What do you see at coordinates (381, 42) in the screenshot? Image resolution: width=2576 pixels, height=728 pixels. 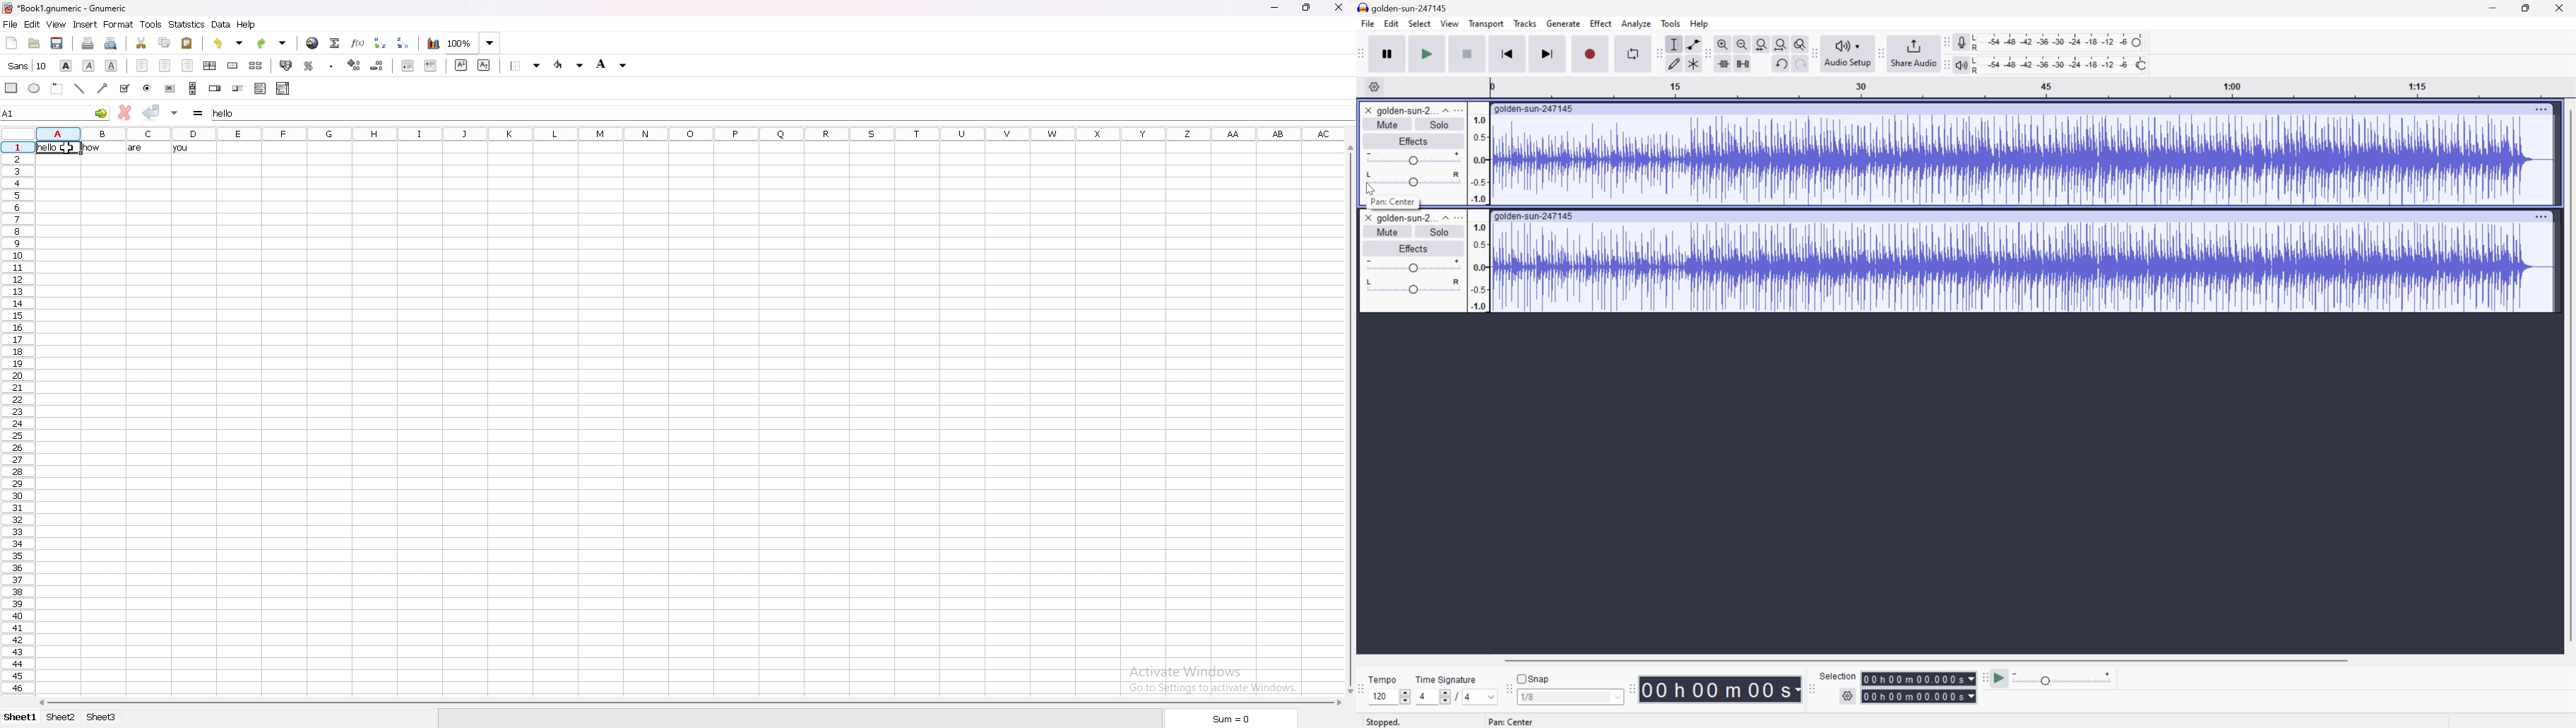 I see `sort ascending` at bounding box center [381, 42].